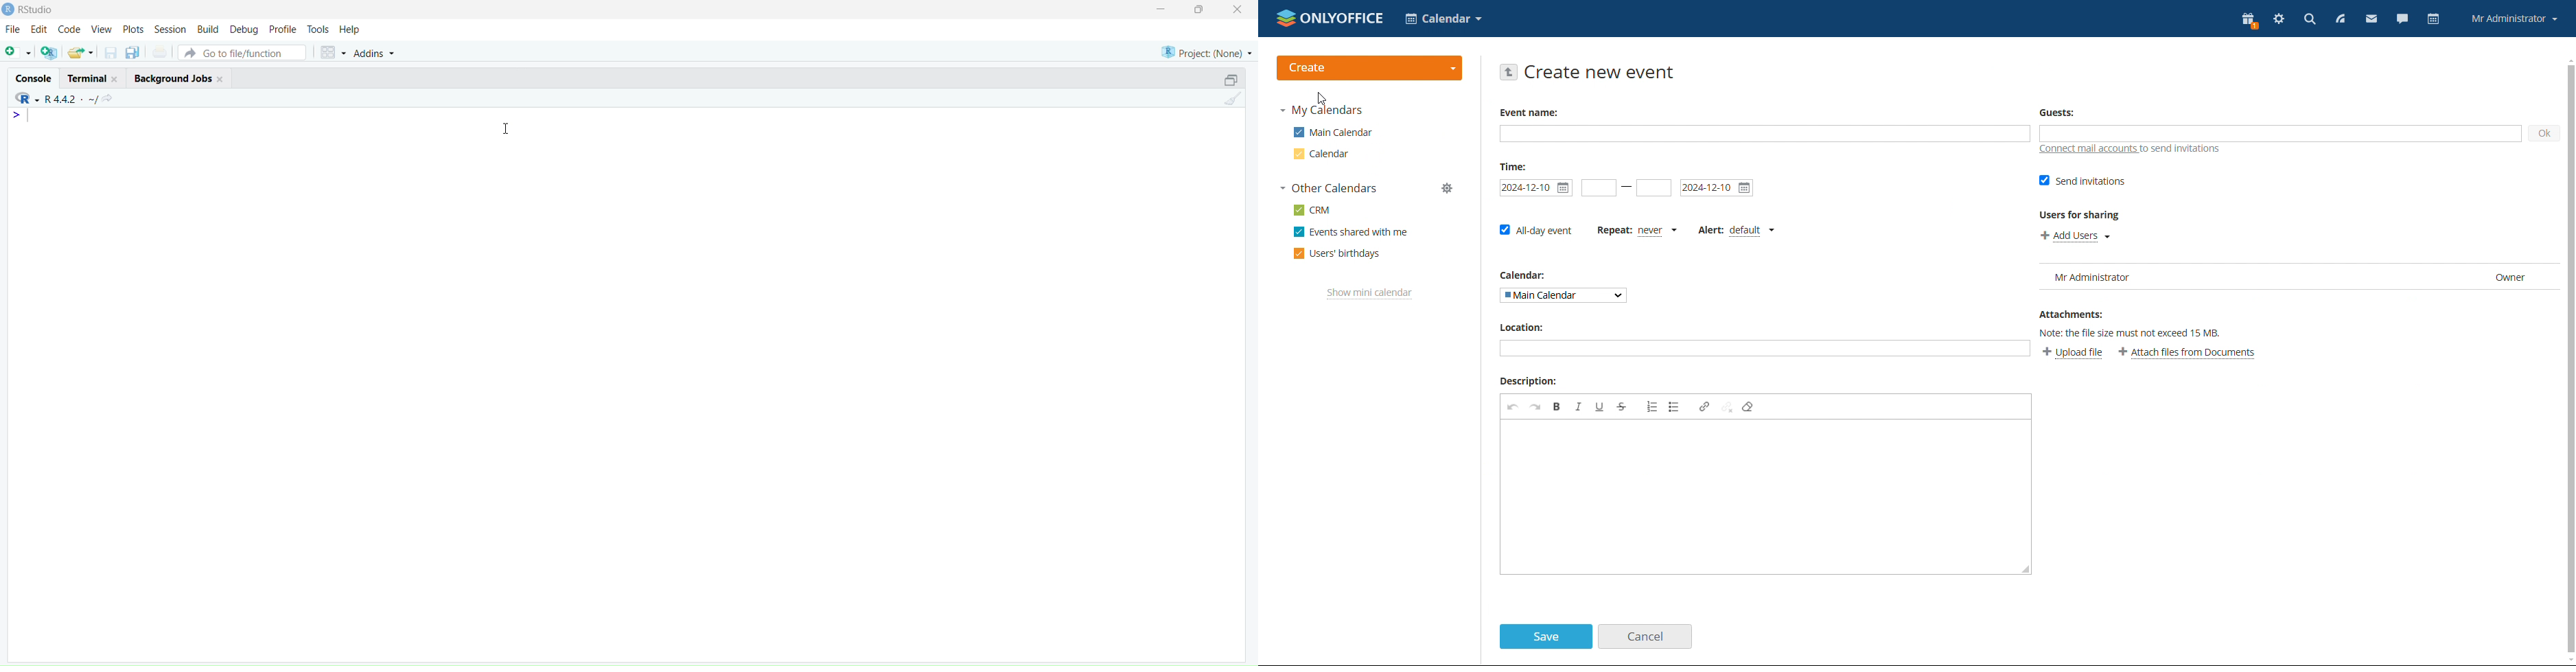  I want to click on - R442 - ~/, so click(73, 97).